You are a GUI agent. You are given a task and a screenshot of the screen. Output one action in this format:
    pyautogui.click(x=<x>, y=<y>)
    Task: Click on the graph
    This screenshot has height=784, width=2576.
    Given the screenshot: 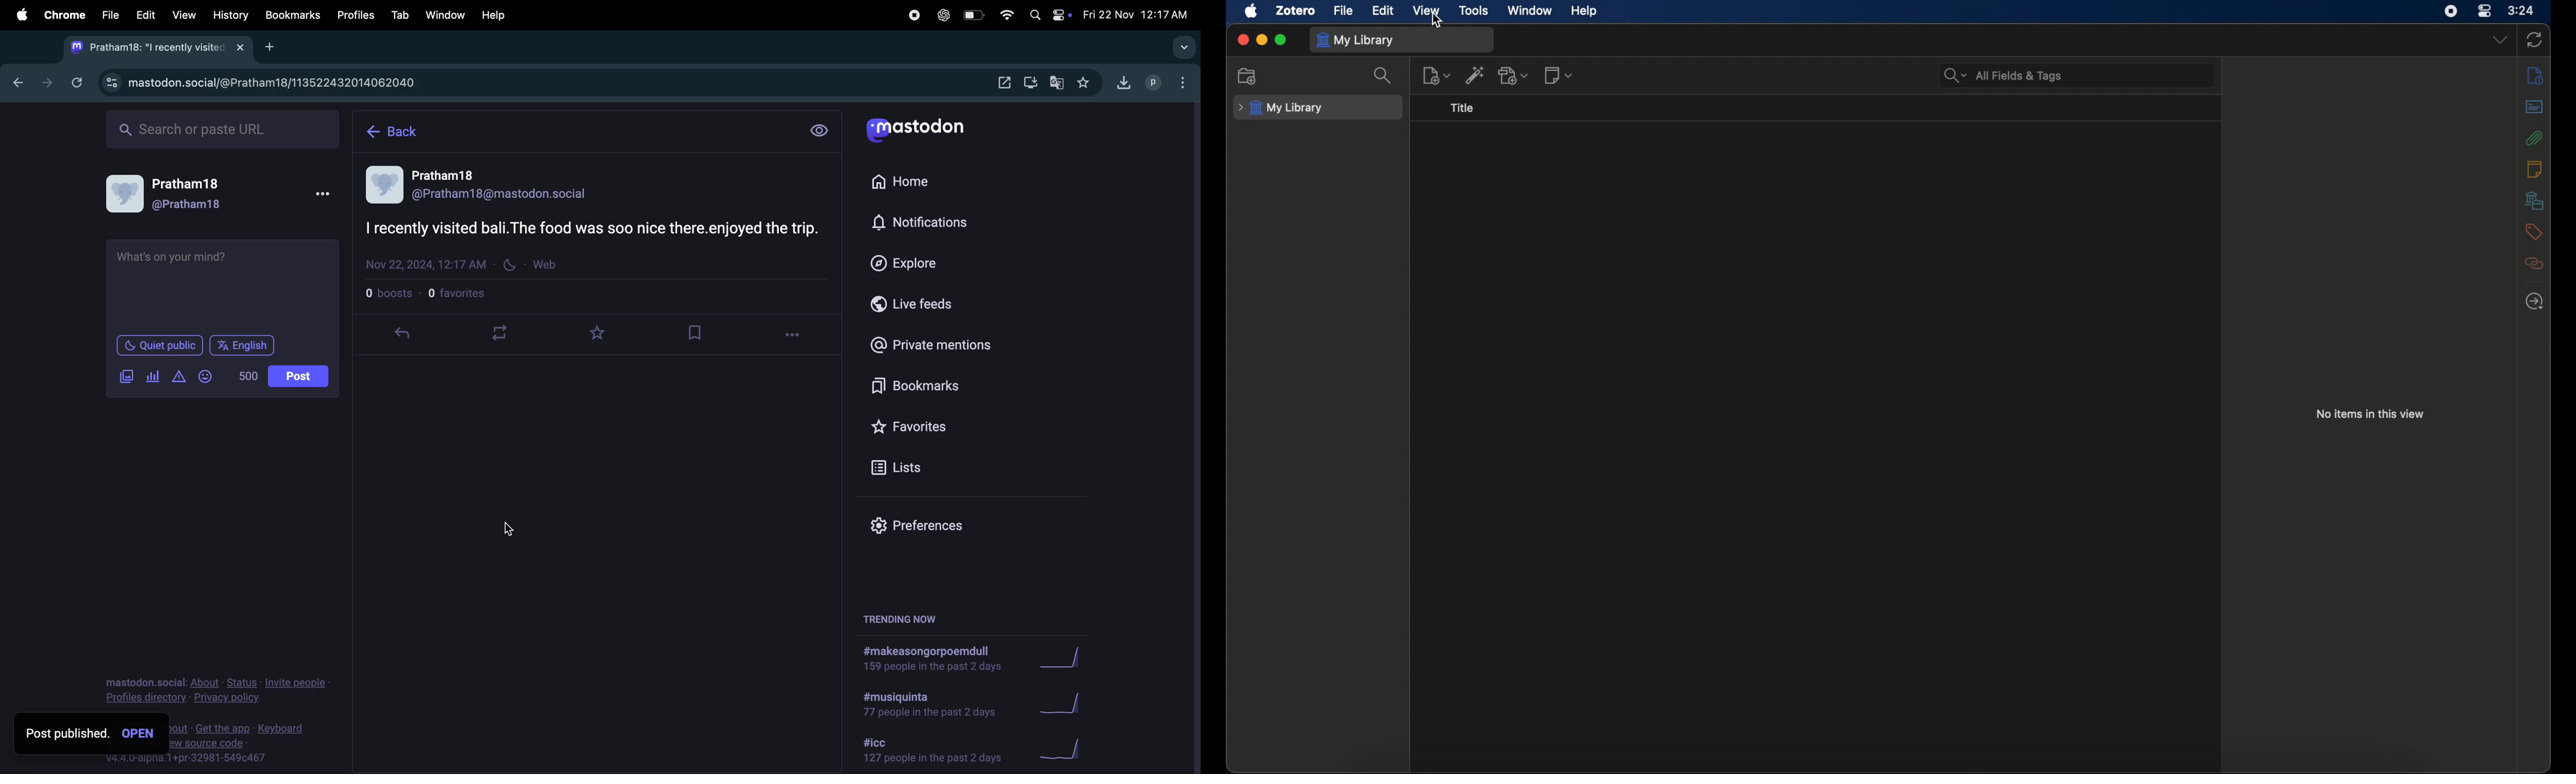 What is the action you would take?
    pyautogui.click(x=1055, y=658)
    